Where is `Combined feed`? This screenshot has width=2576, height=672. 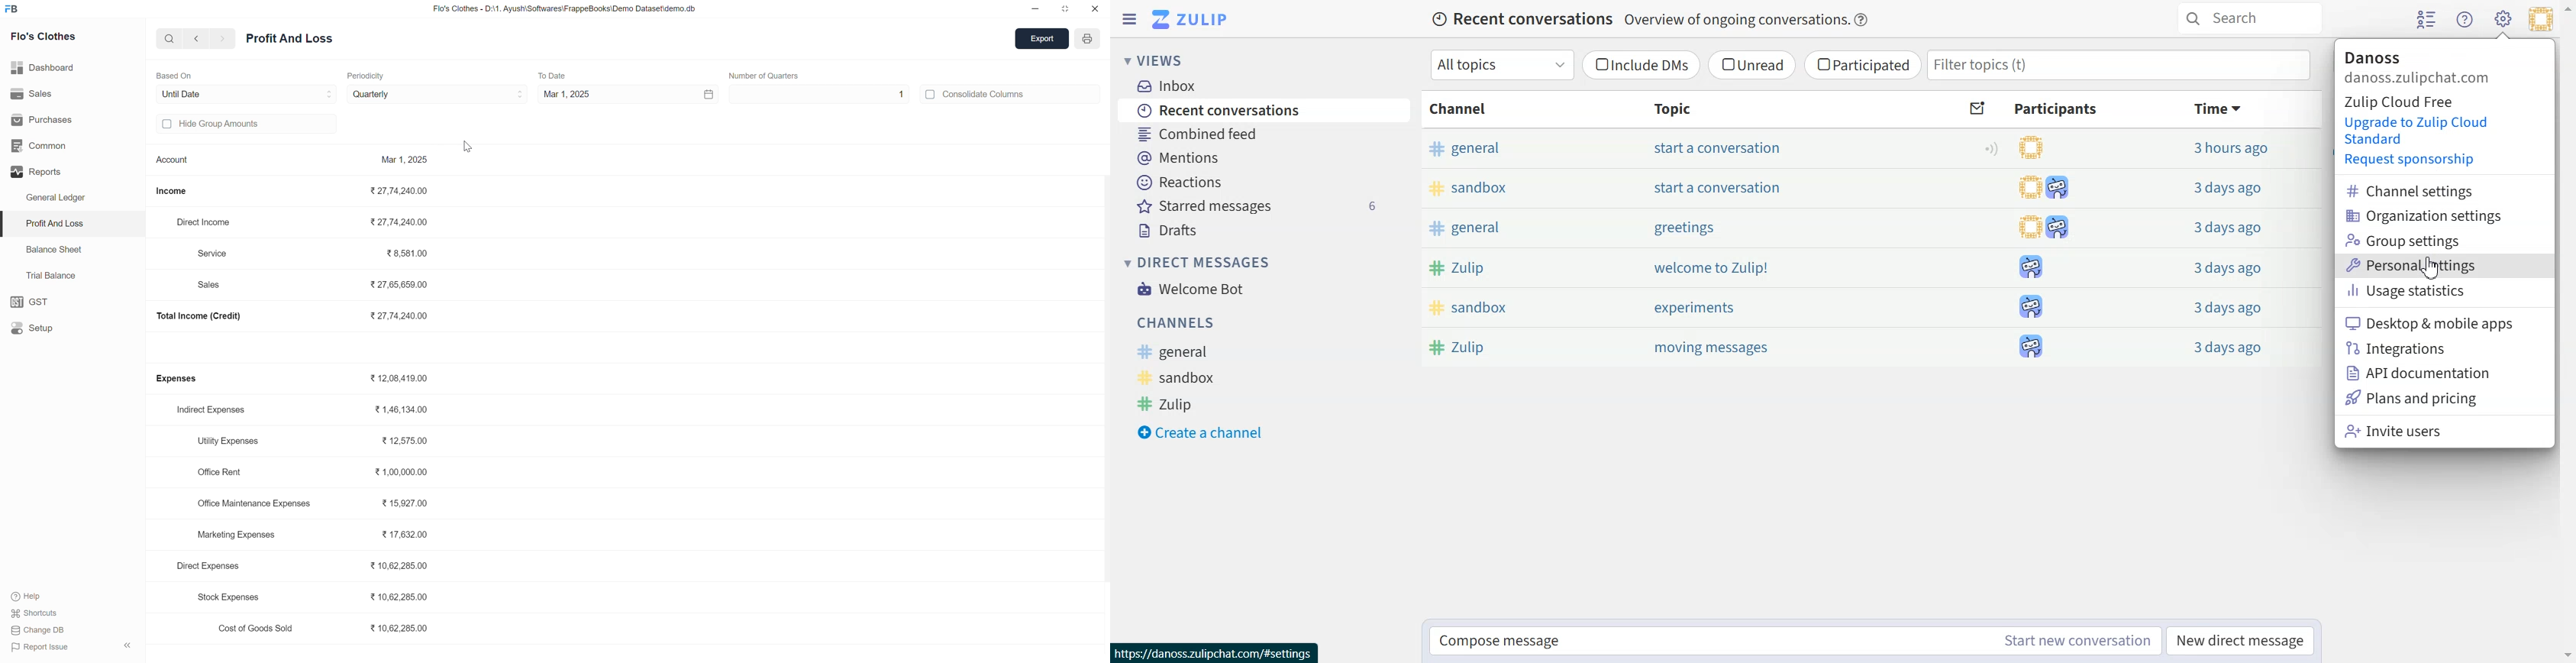
Combined feed is located at coordinates (1200, 134).